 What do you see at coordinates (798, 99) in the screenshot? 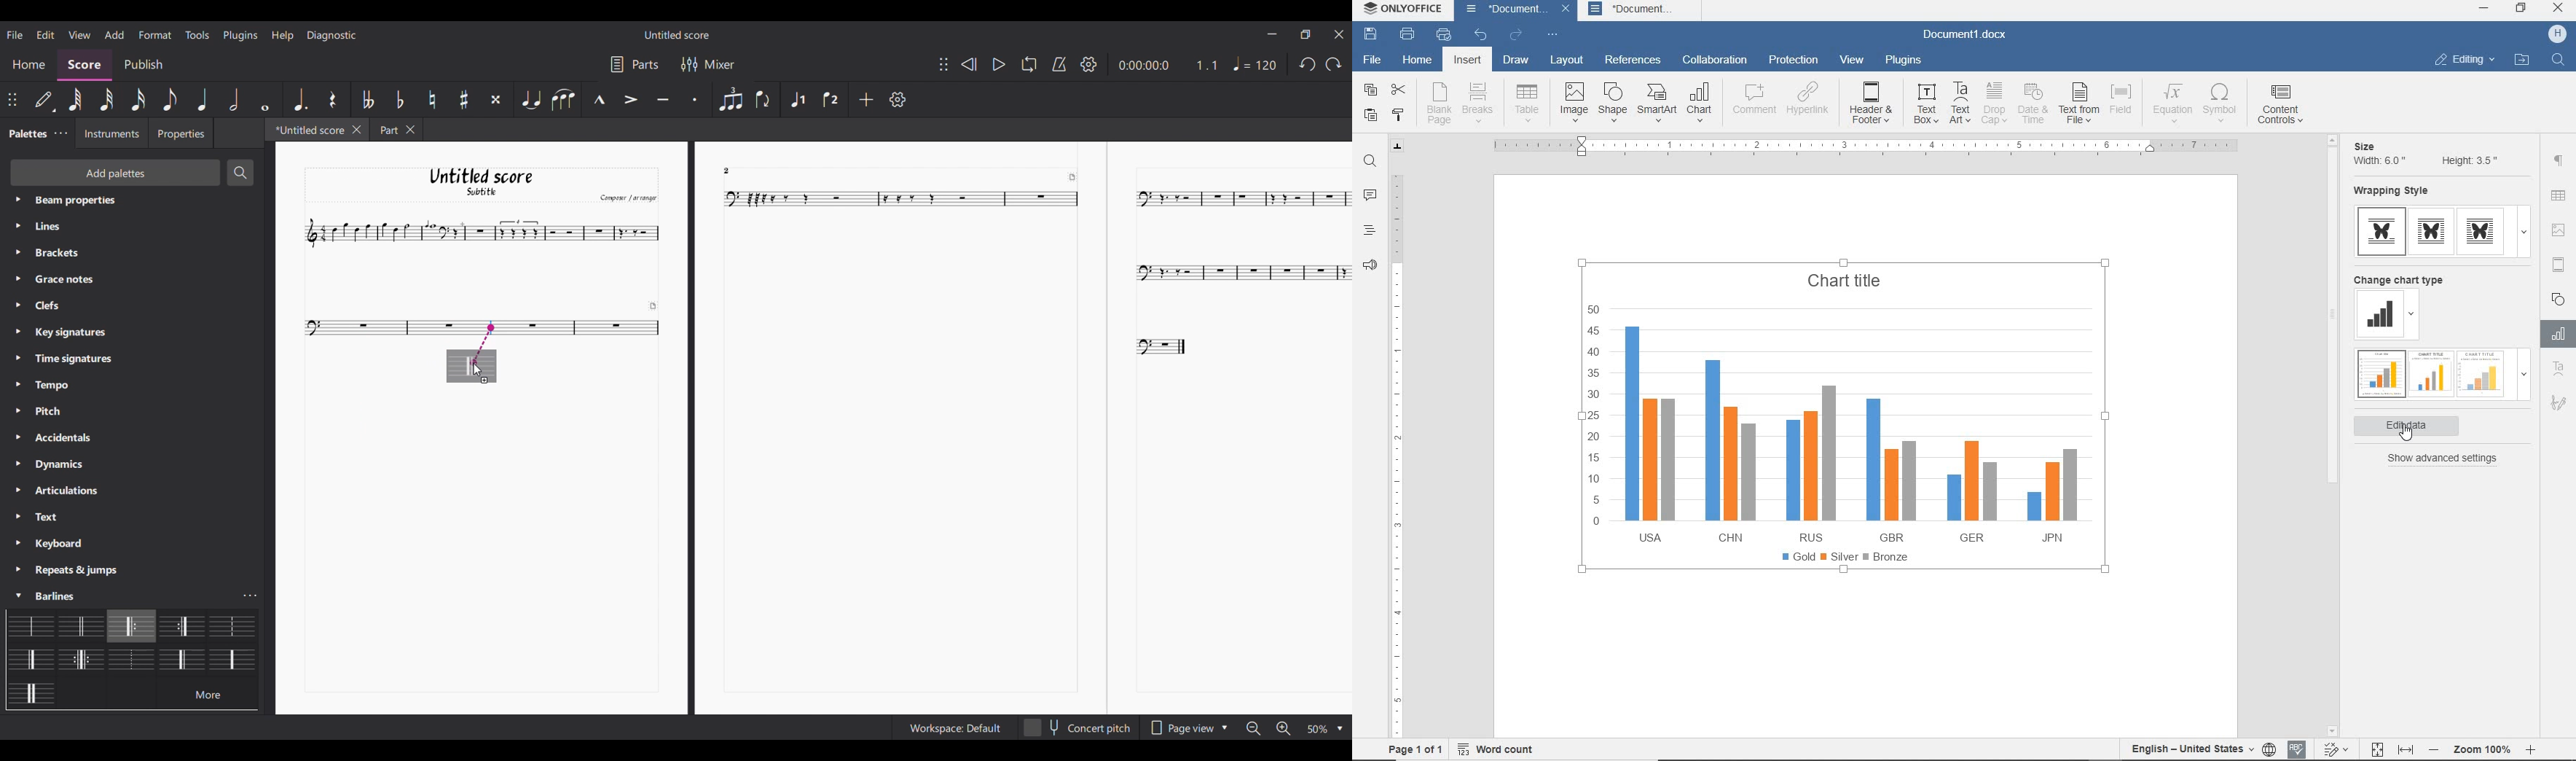
I see `Voice 1` at bounding box center [798, 99].